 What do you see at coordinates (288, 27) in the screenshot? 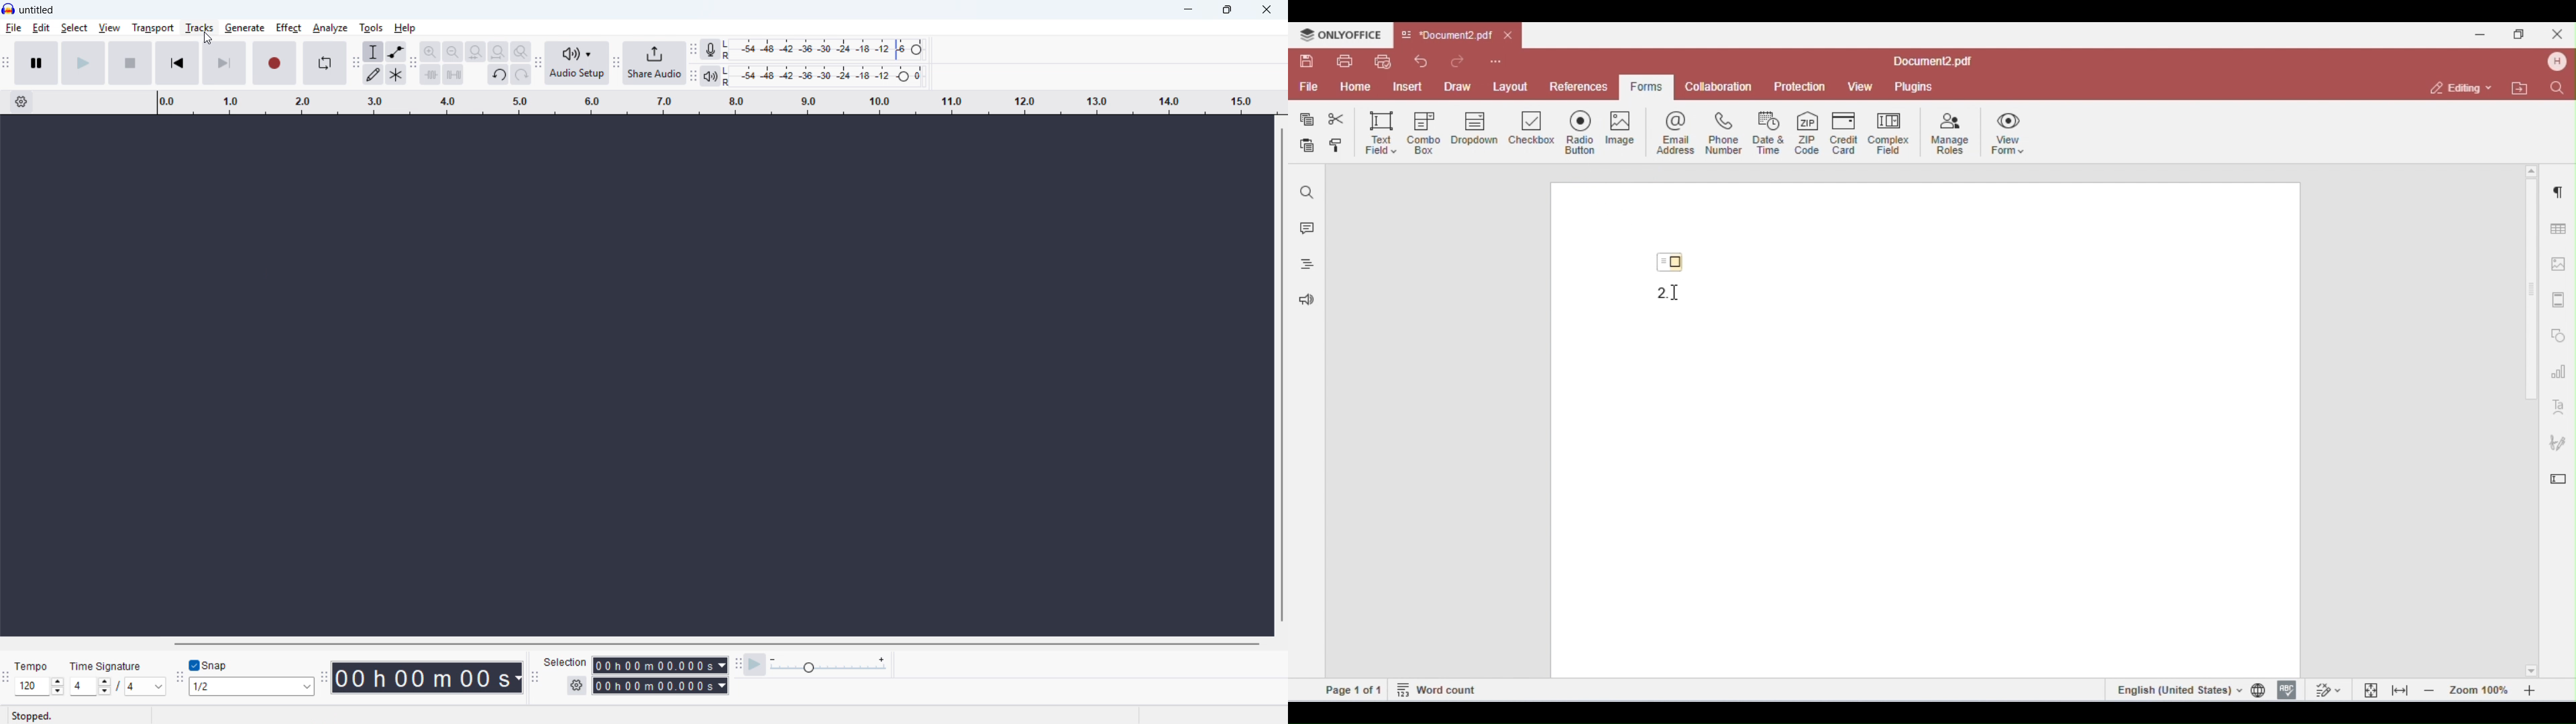
I see `Effect ` at bounding box center [288, 27].